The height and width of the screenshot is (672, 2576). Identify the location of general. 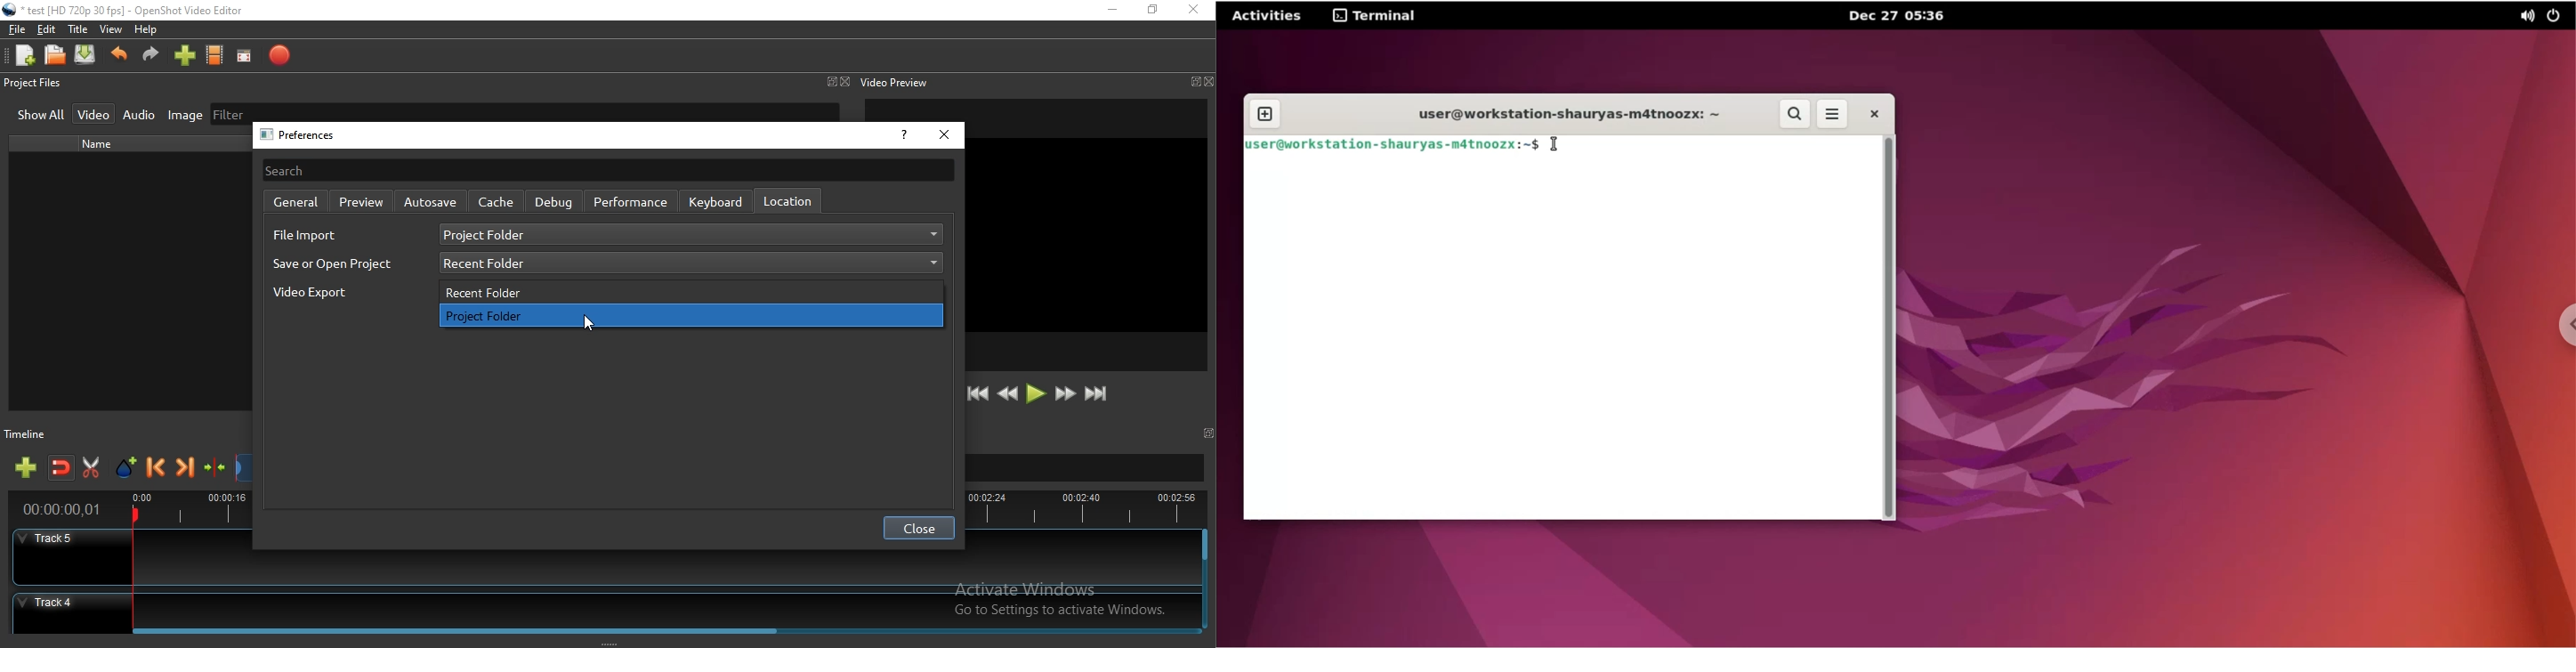
(293, 202).